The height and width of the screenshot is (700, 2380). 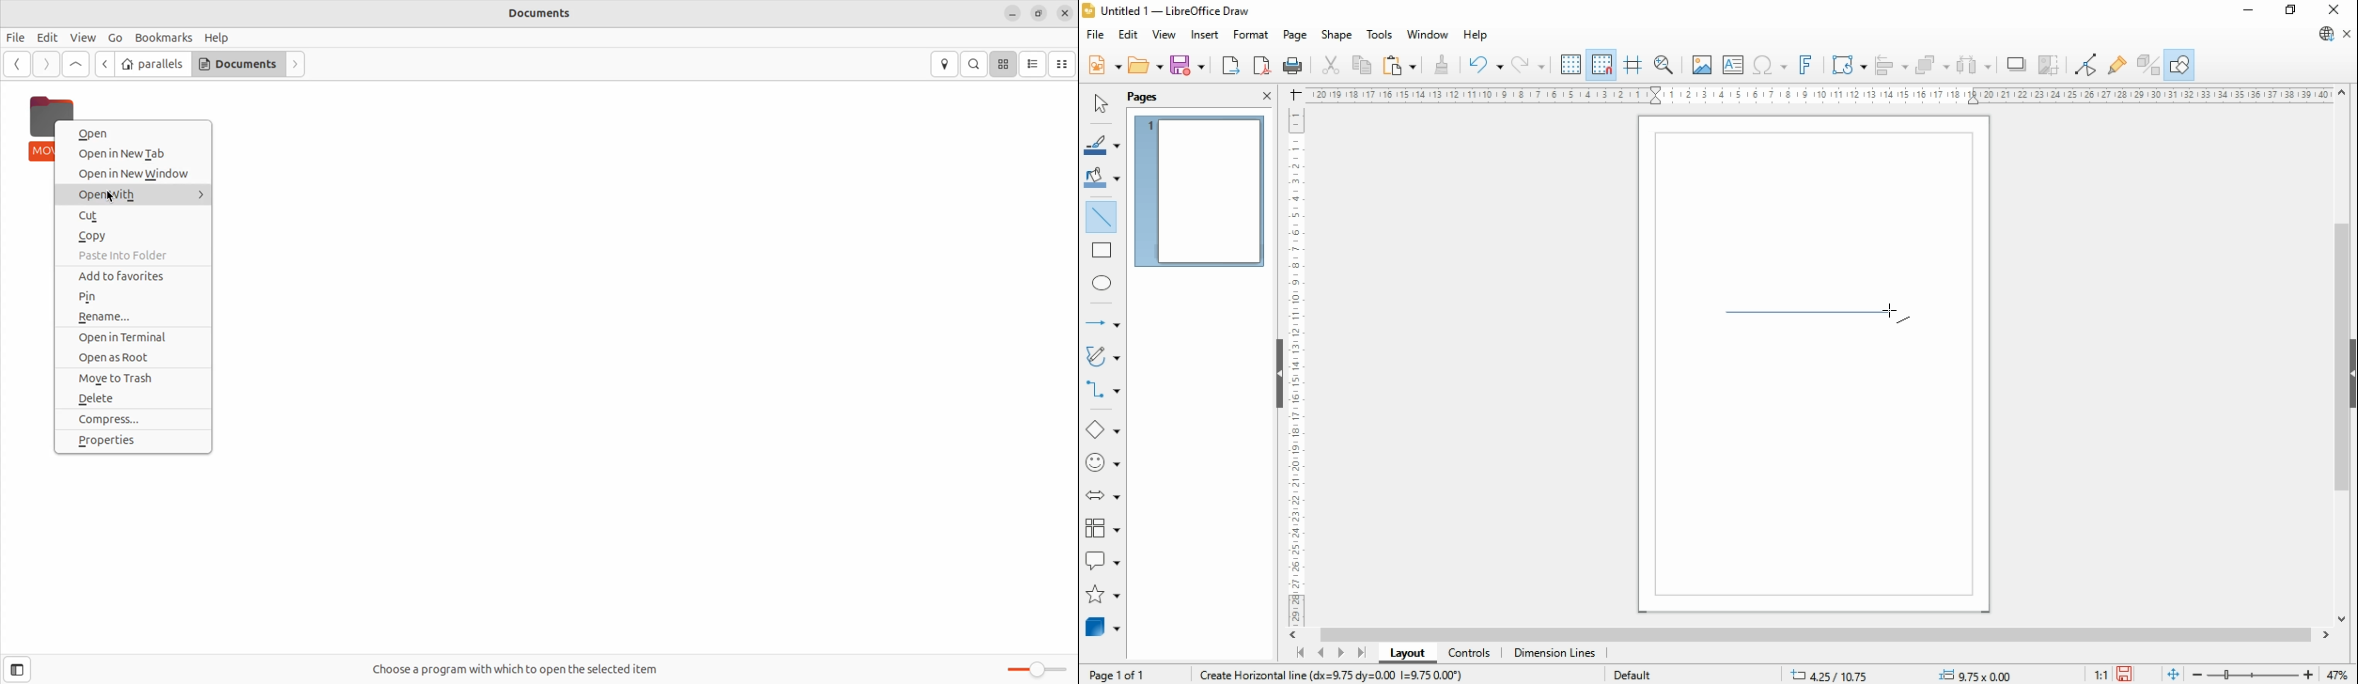 What do you see at coordinates (132, 274) in the screenshot?
I see `add to favorites` at bounding box center [132, 274].